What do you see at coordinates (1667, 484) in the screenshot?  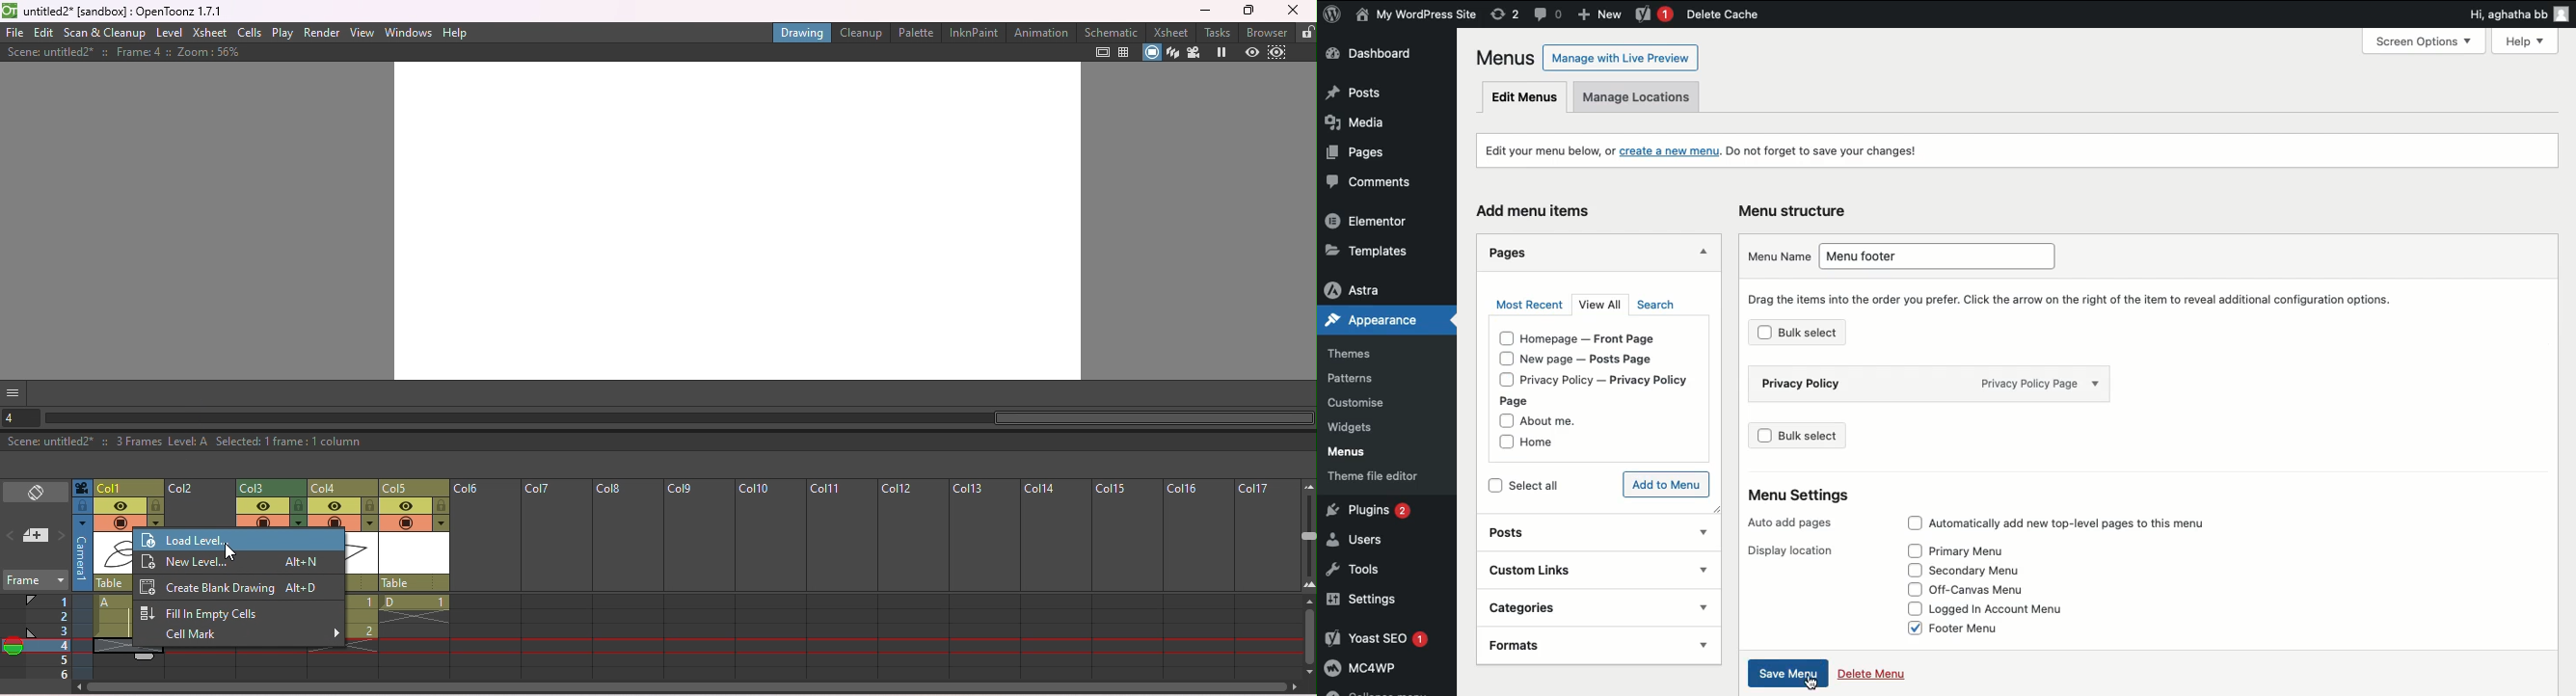 I see `Add to menu` at bounding box center [1667, 484].